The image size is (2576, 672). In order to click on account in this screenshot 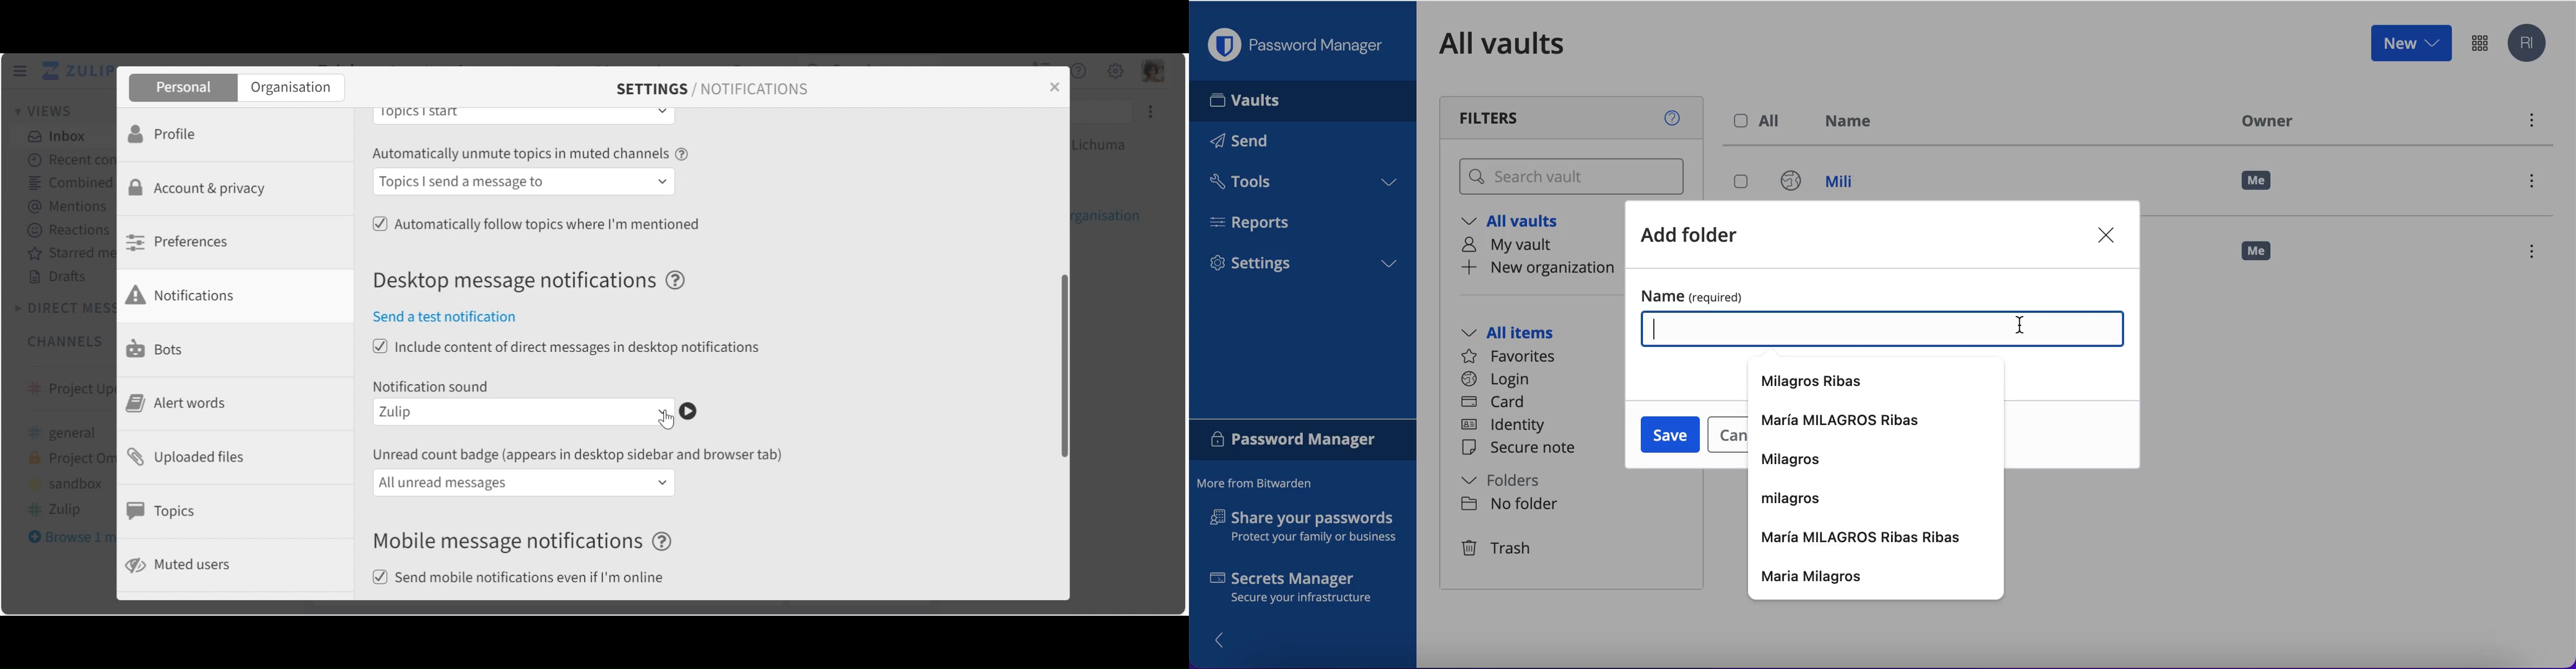, I will do `click(2530, 44)`.